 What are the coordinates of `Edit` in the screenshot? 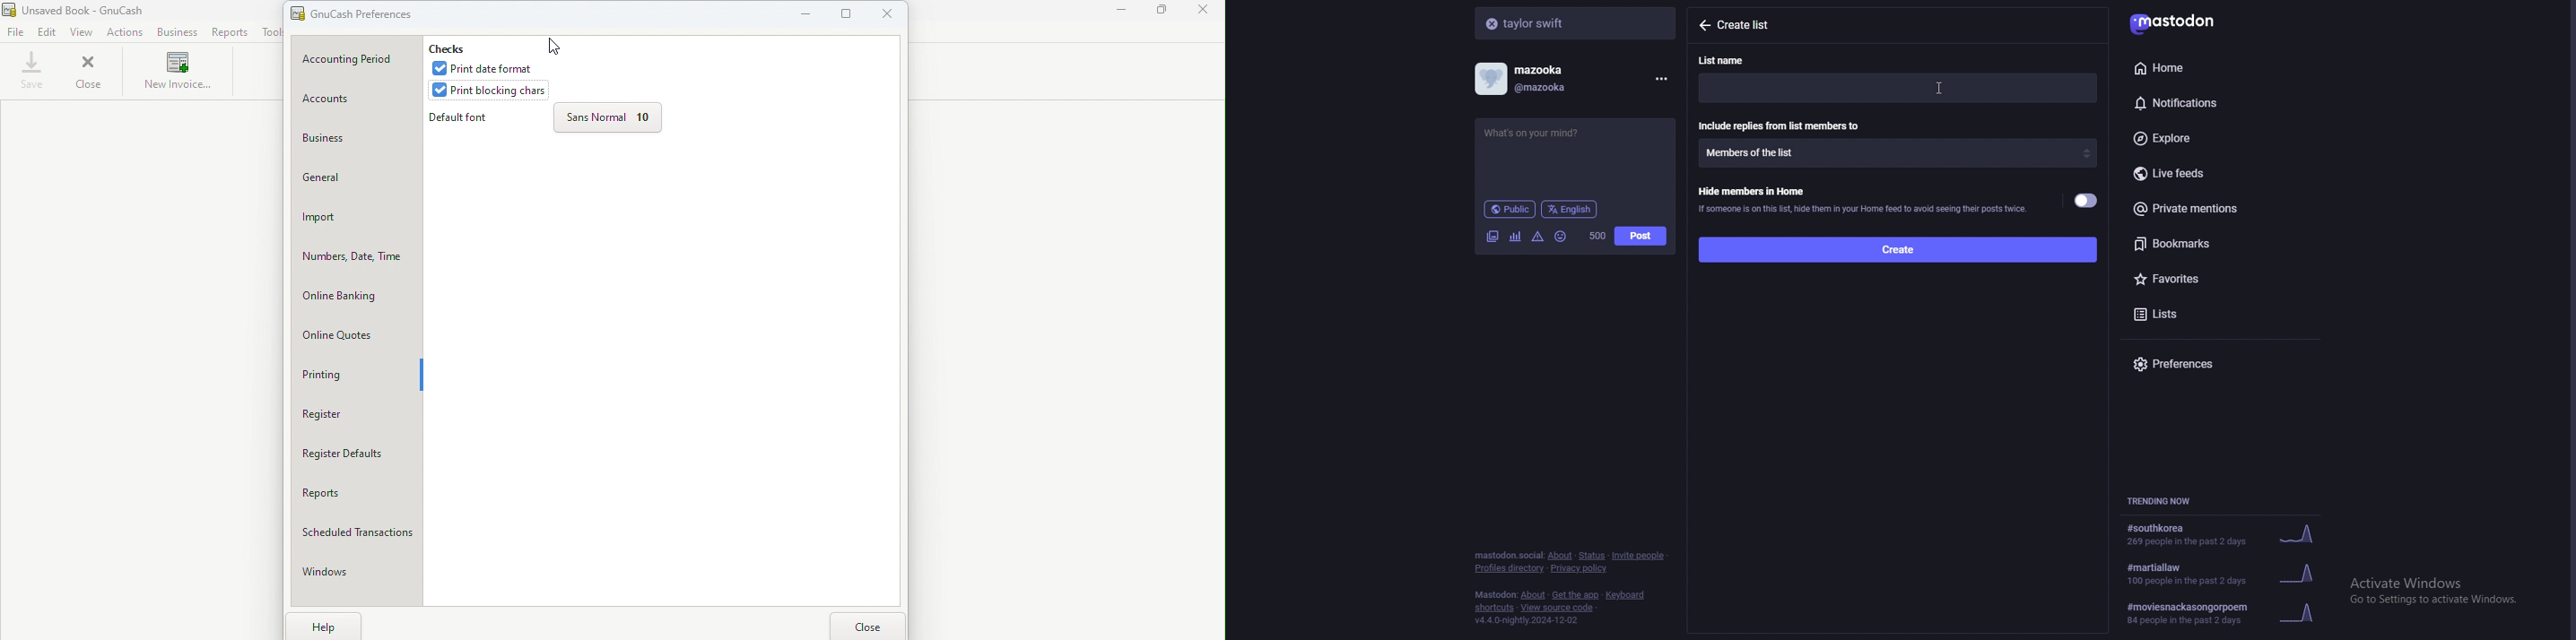 It's located at (50, 33).